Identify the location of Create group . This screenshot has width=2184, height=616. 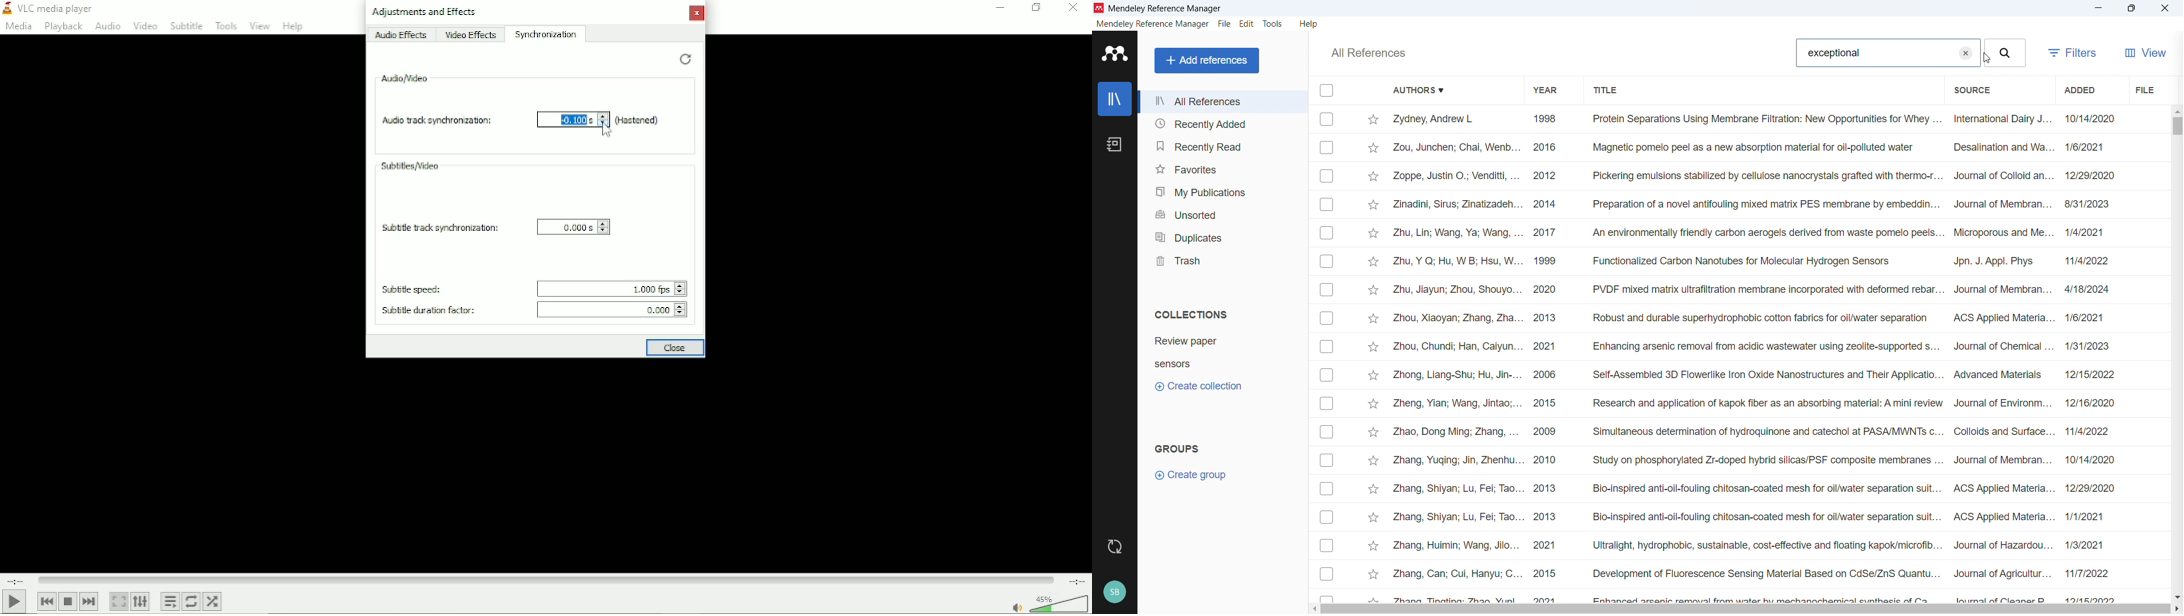
(1193, 475).